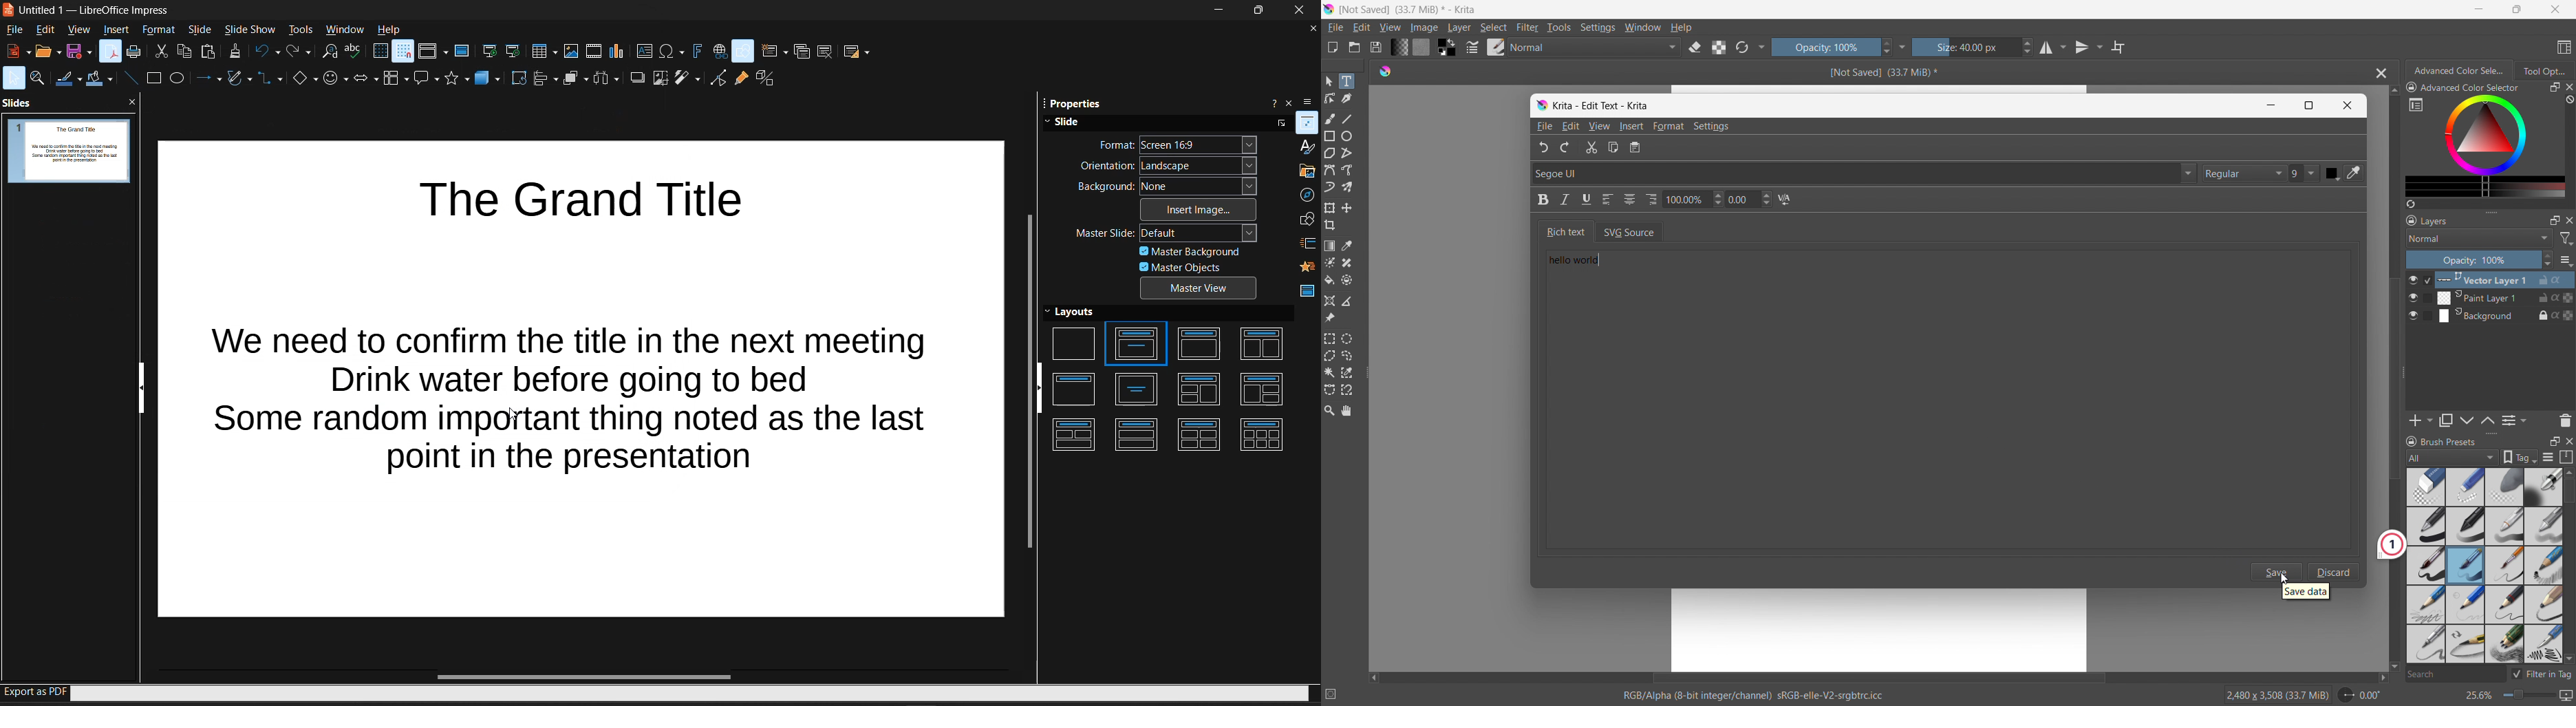  What do you see at coordinates (1390, 27) in the screenshot?
I see `view` at bounding box center [1390, 27].